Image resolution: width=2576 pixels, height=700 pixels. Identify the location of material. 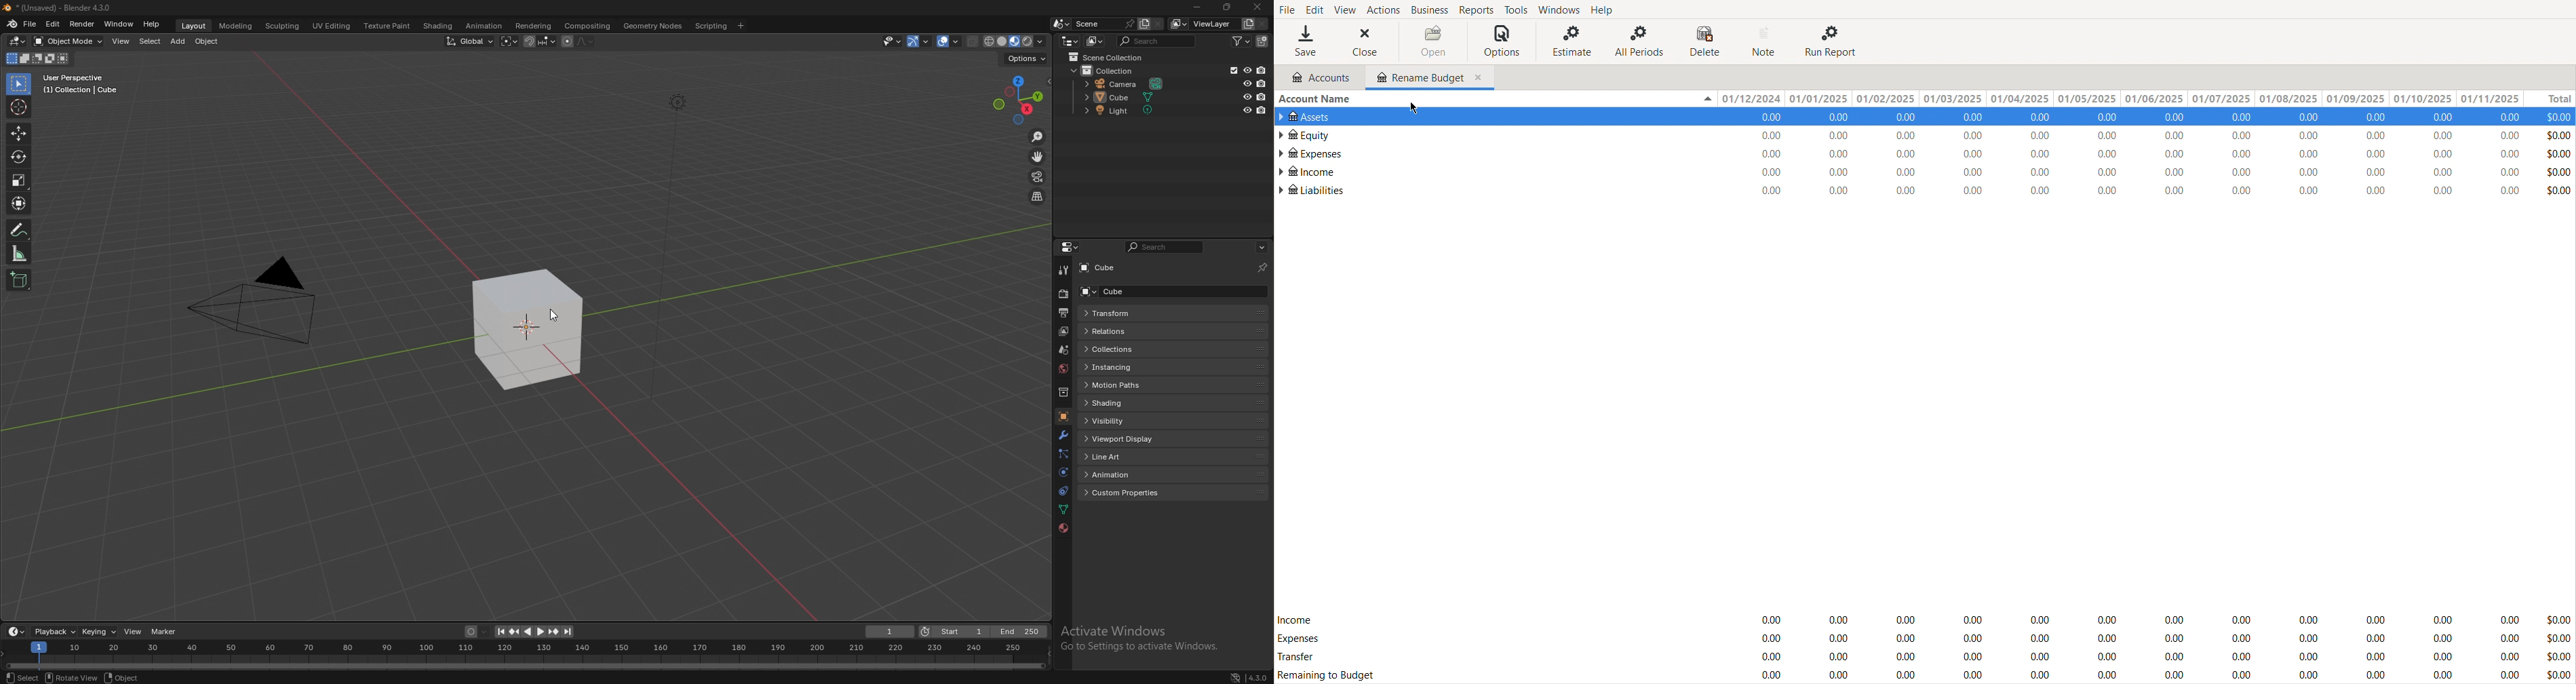
(1064, 527).